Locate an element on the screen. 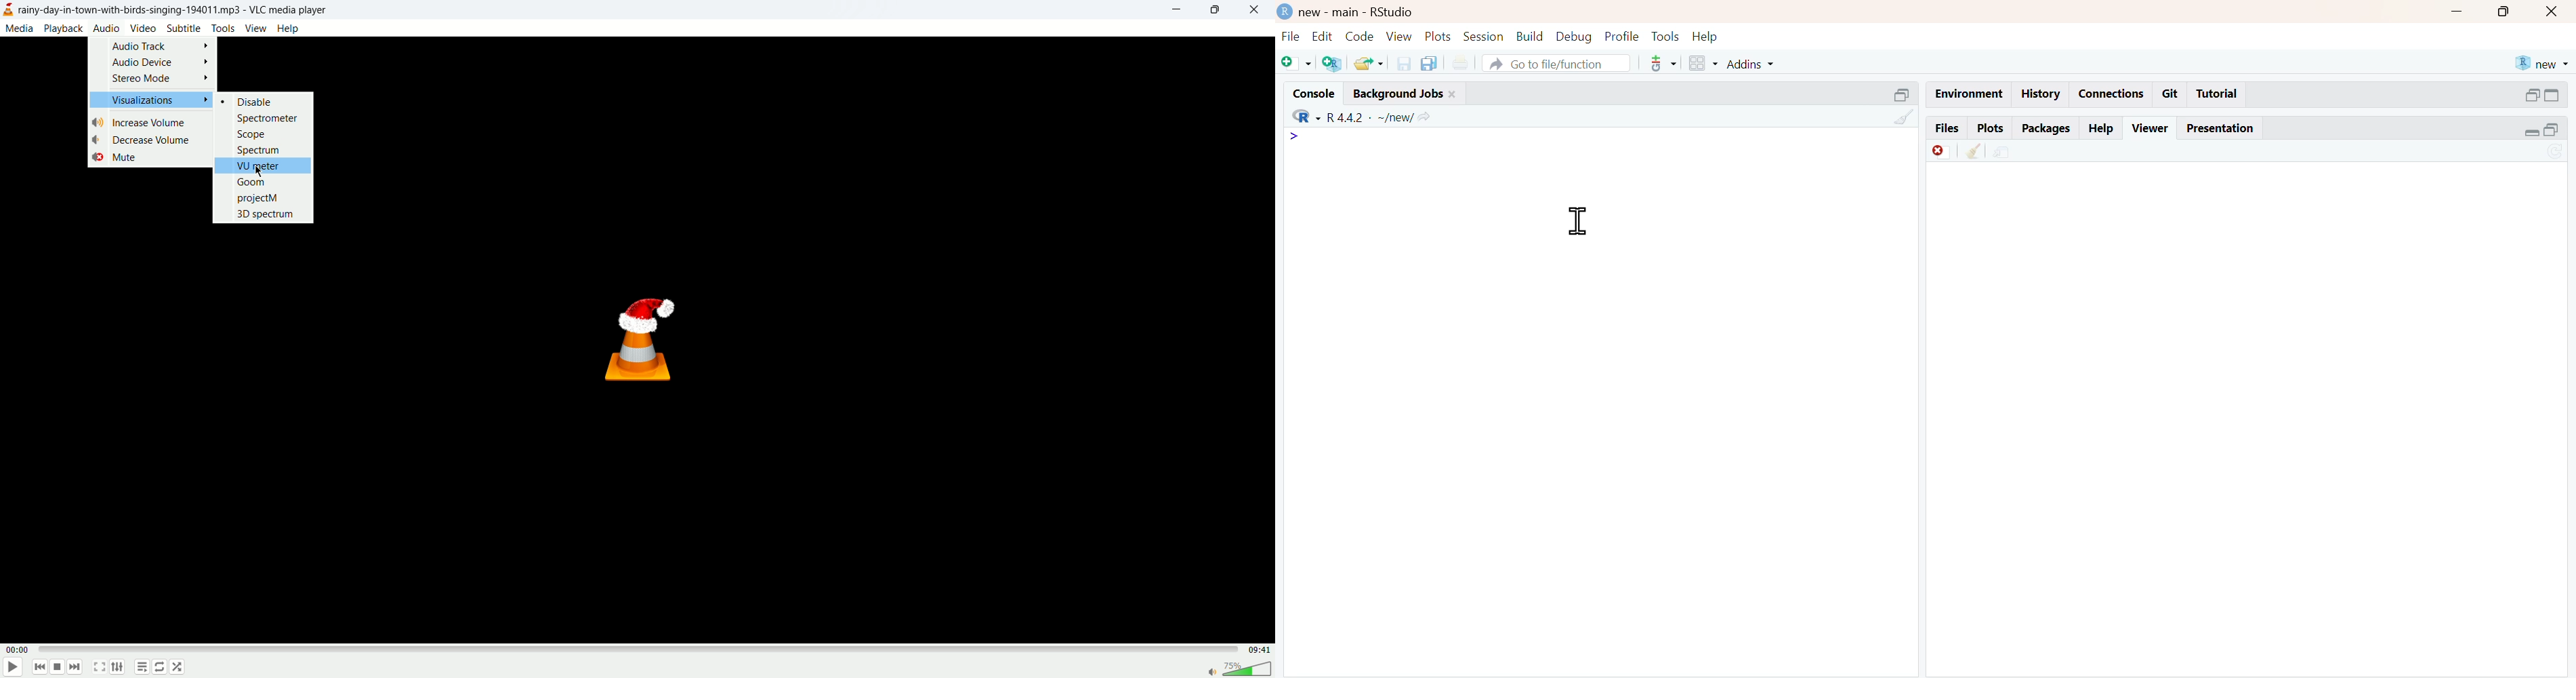 The width and height of the screenshot is (2576, 700). audio track is located at coordinates (159, 47).